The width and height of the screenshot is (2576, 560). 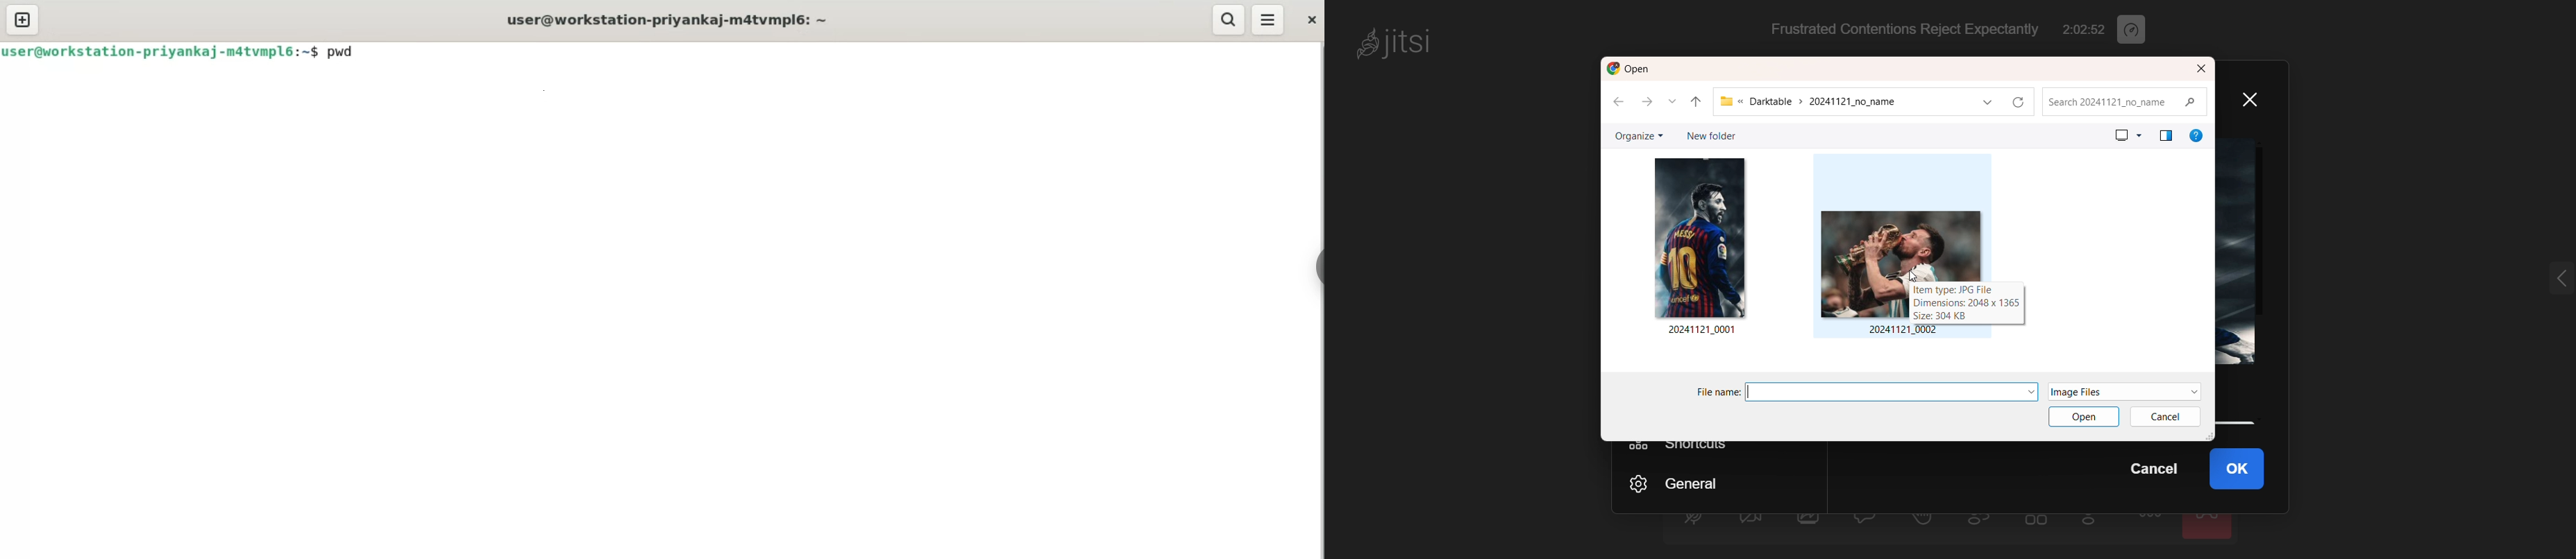 What do you see at coordinates (1675, 102) in the screenshot?
I see `drop down` at bounding box center [1675, 102].